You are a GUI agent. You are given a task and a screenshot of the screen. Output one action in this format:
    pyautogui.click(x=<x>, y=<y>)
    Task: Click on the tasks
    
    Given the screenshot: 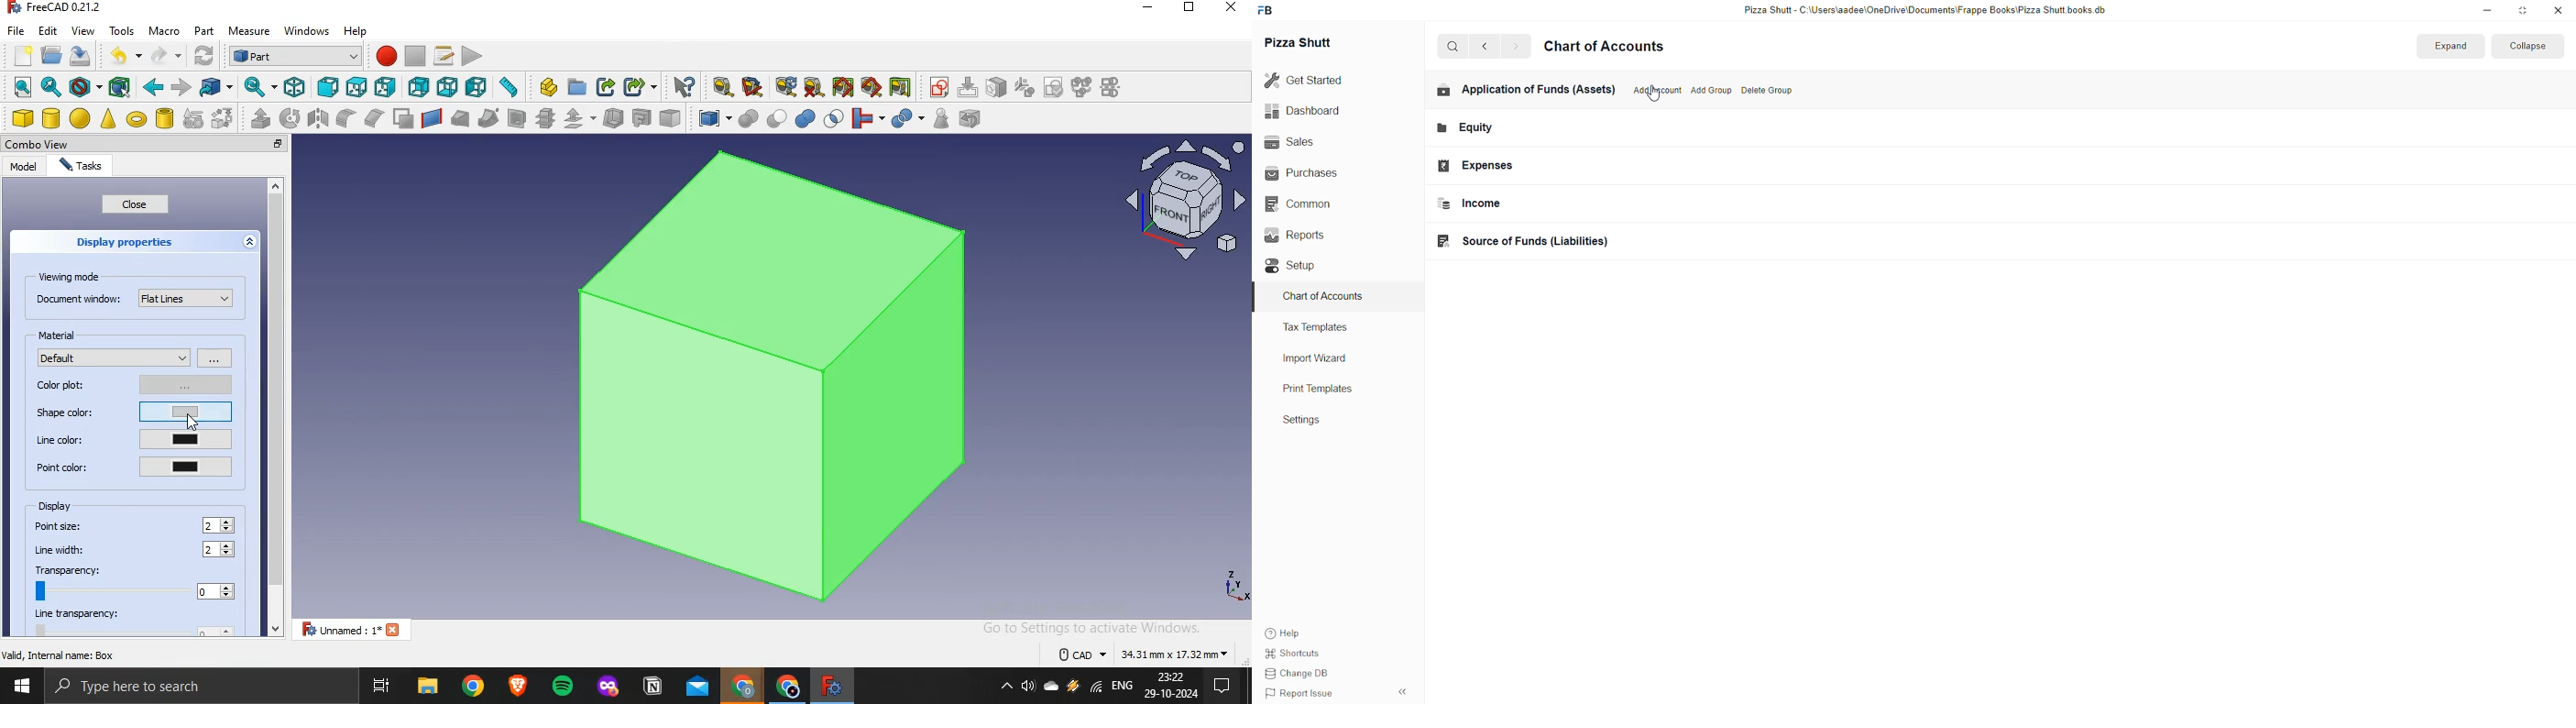 What is the action you would take?
    pyautogui.click(x=79, y=167)
    